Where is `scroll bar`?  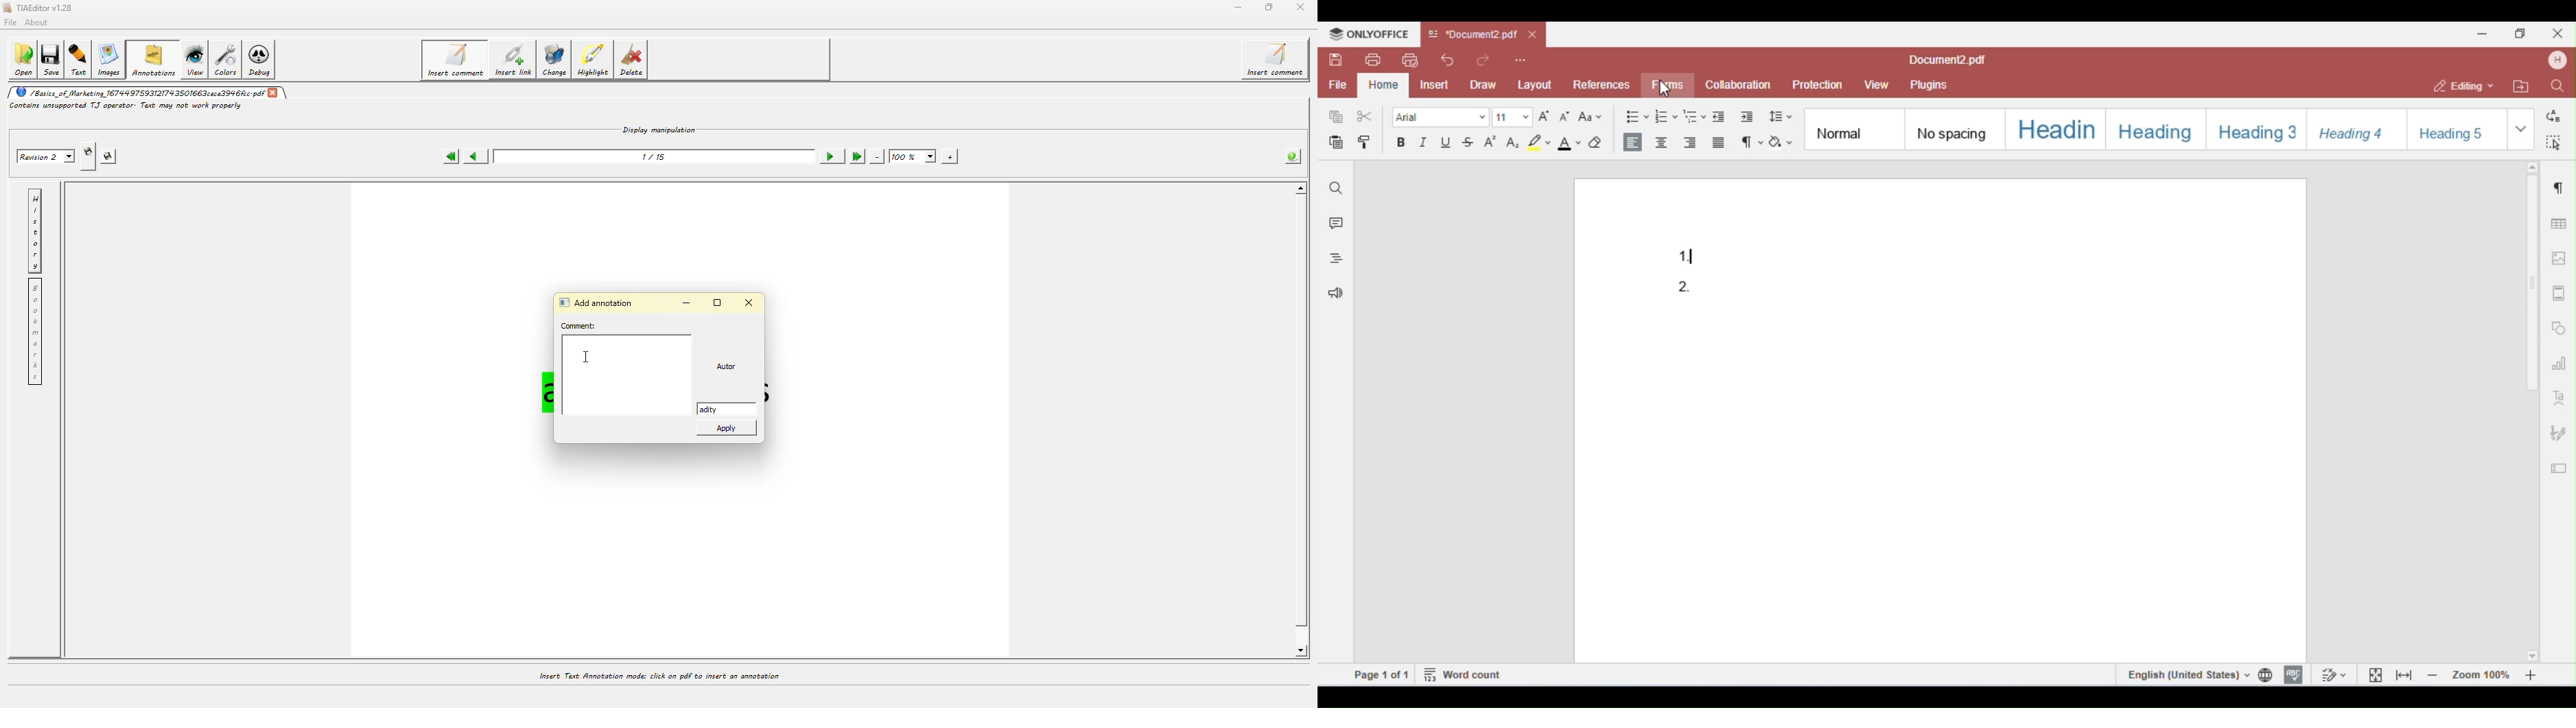 scroll bar is located at coordinates (1303, 426).